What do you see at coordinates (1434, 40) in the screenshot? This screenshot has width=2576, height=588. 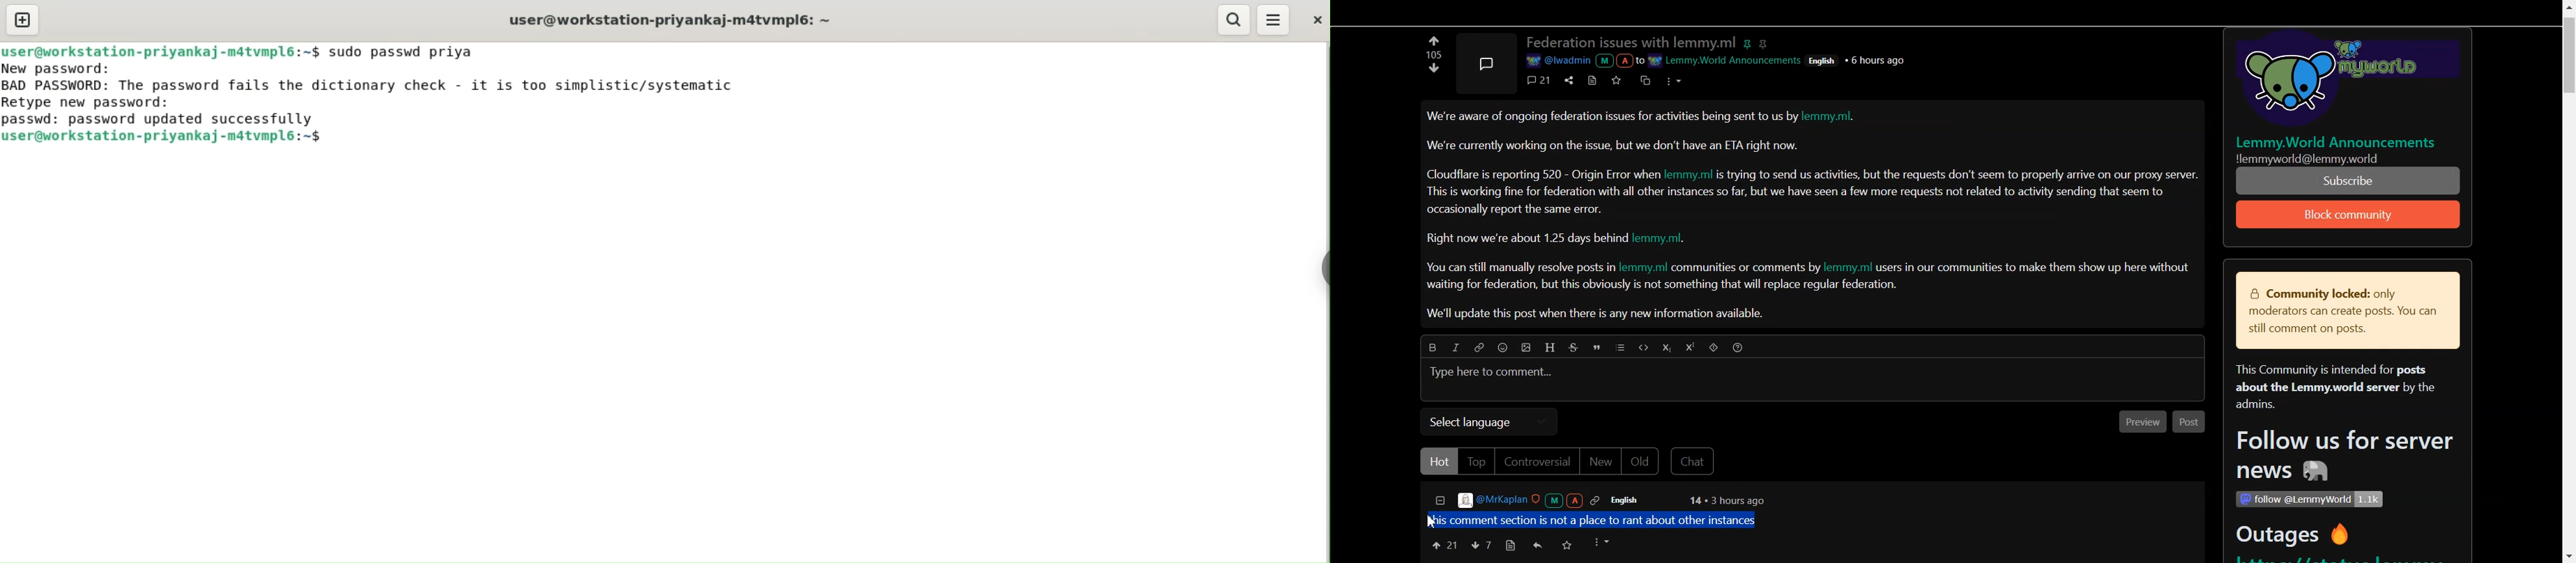 I see `Down vote` at bounding box center [1434, 40].